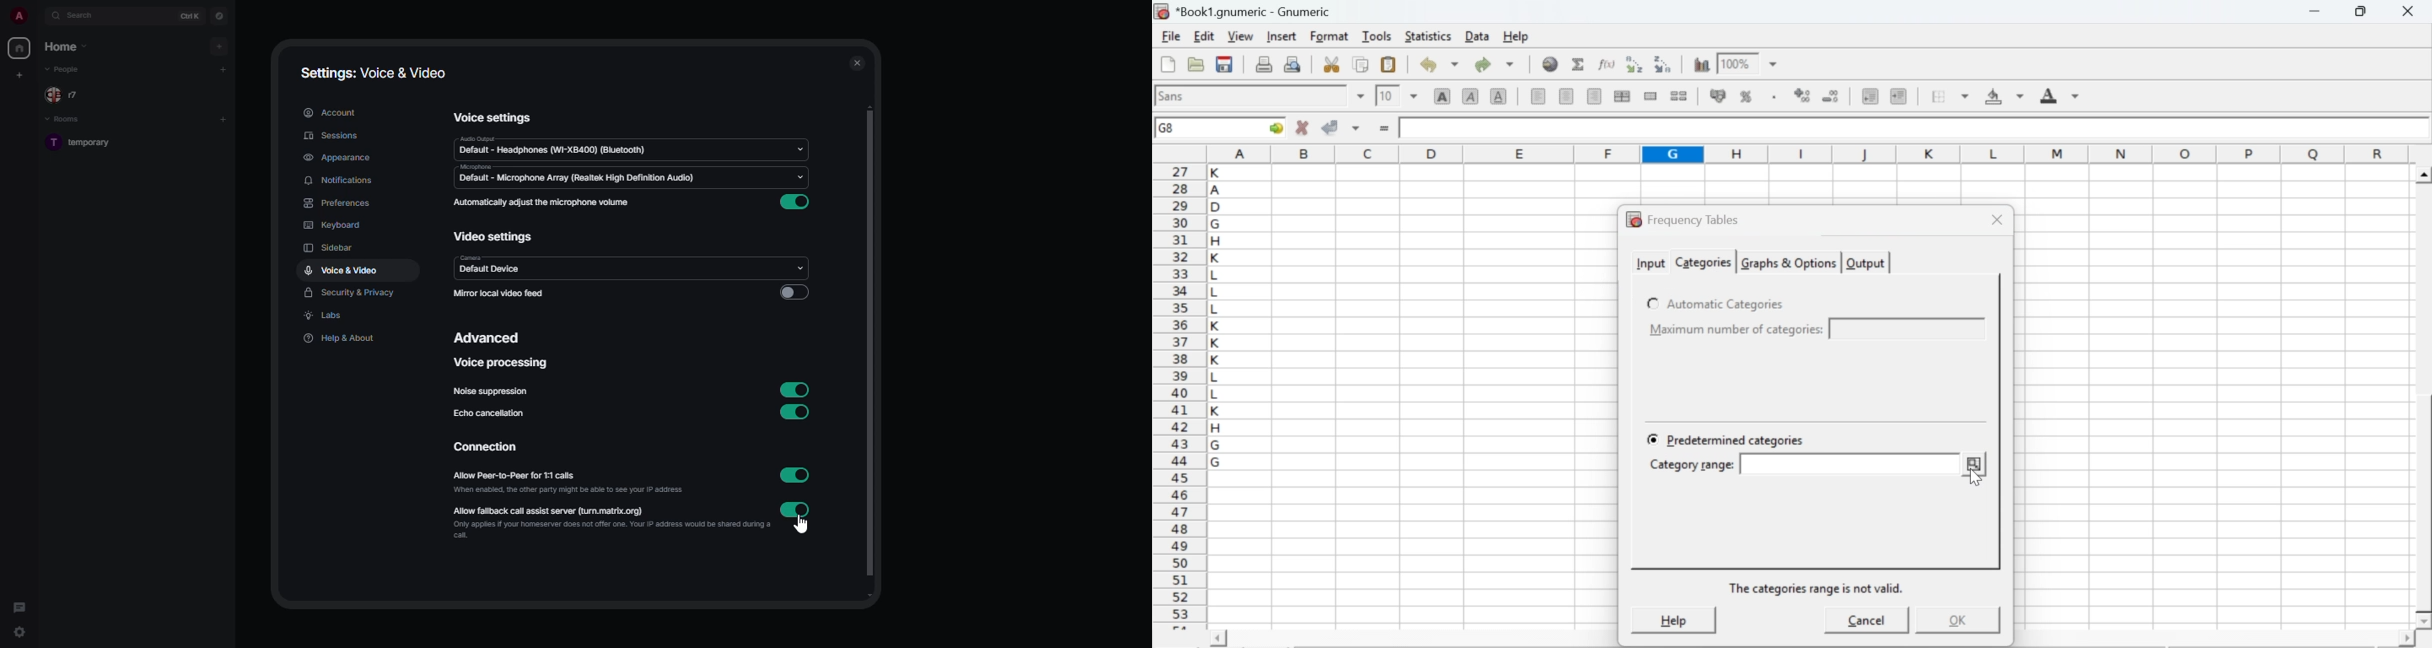 This screenshot has width=2436, height=672. Describe the element at coordinates (341, 271) in the screenshot. I see `voice & video` at that location.